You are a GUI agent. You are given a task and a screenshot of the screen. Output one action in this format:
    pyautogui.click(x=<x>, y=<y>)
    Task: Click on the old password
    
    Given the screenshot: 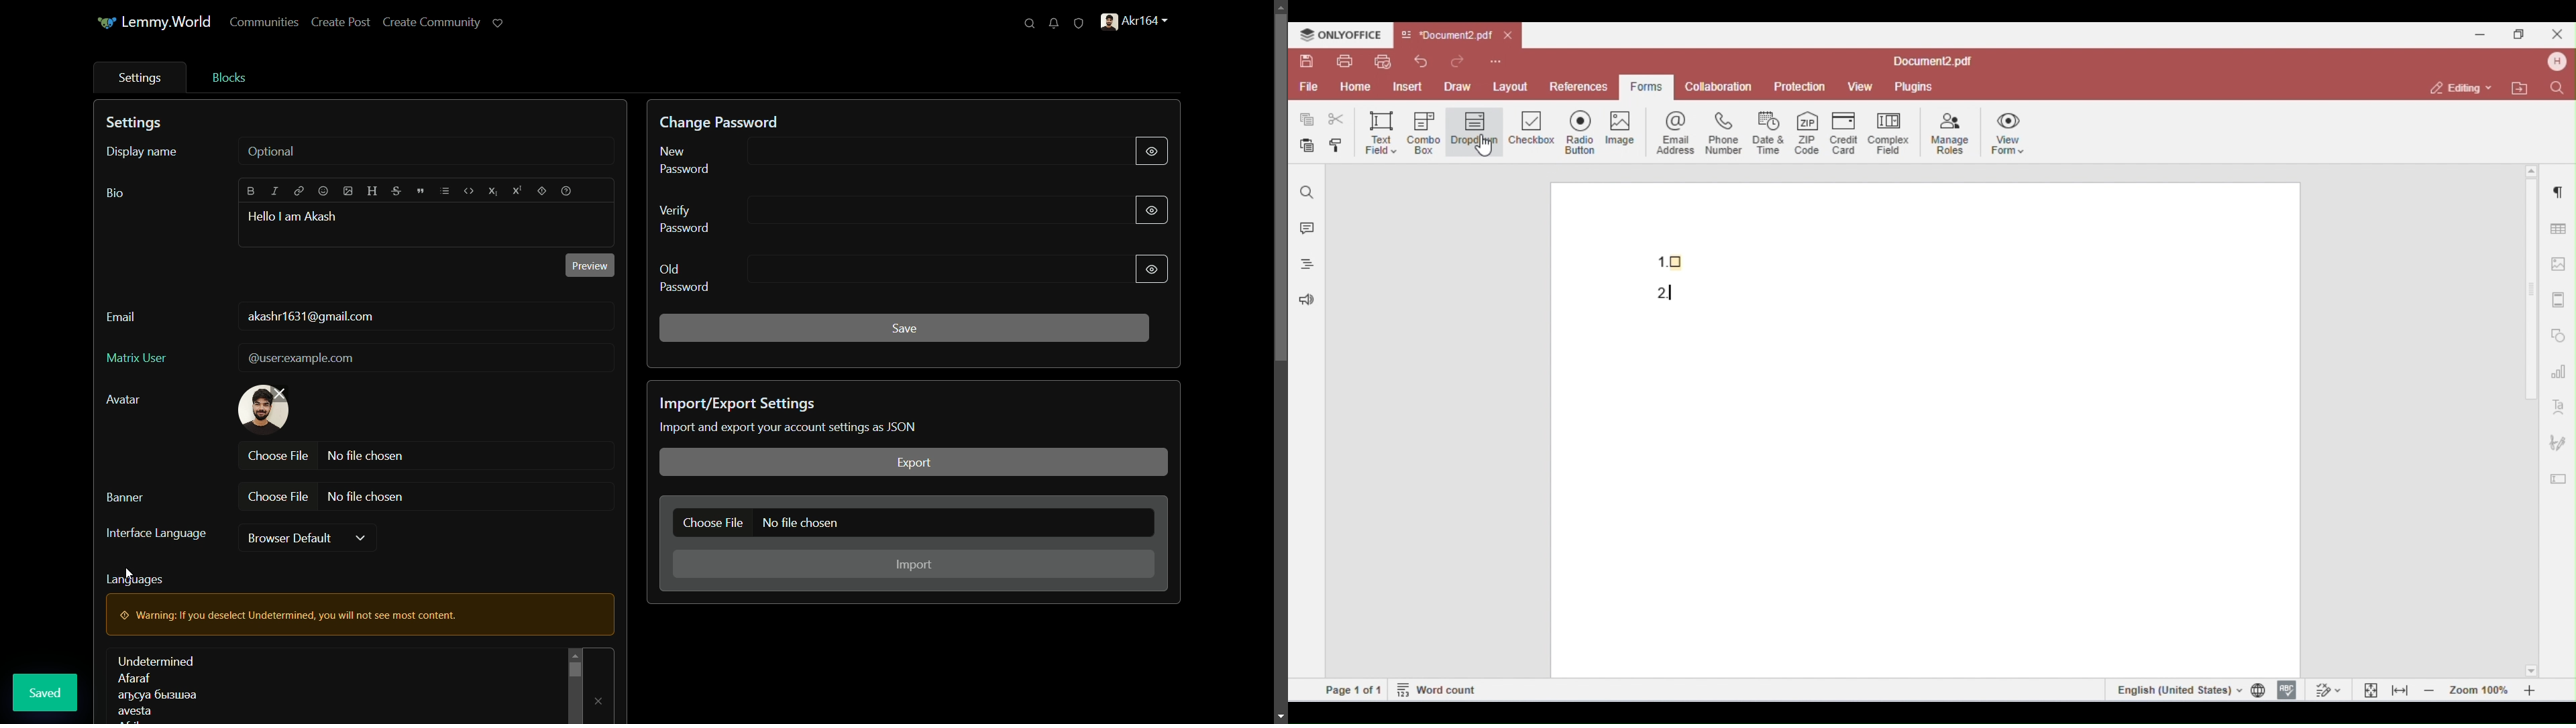 What is the action you would take?
    pyautogui.click(x=684, y=278)
    